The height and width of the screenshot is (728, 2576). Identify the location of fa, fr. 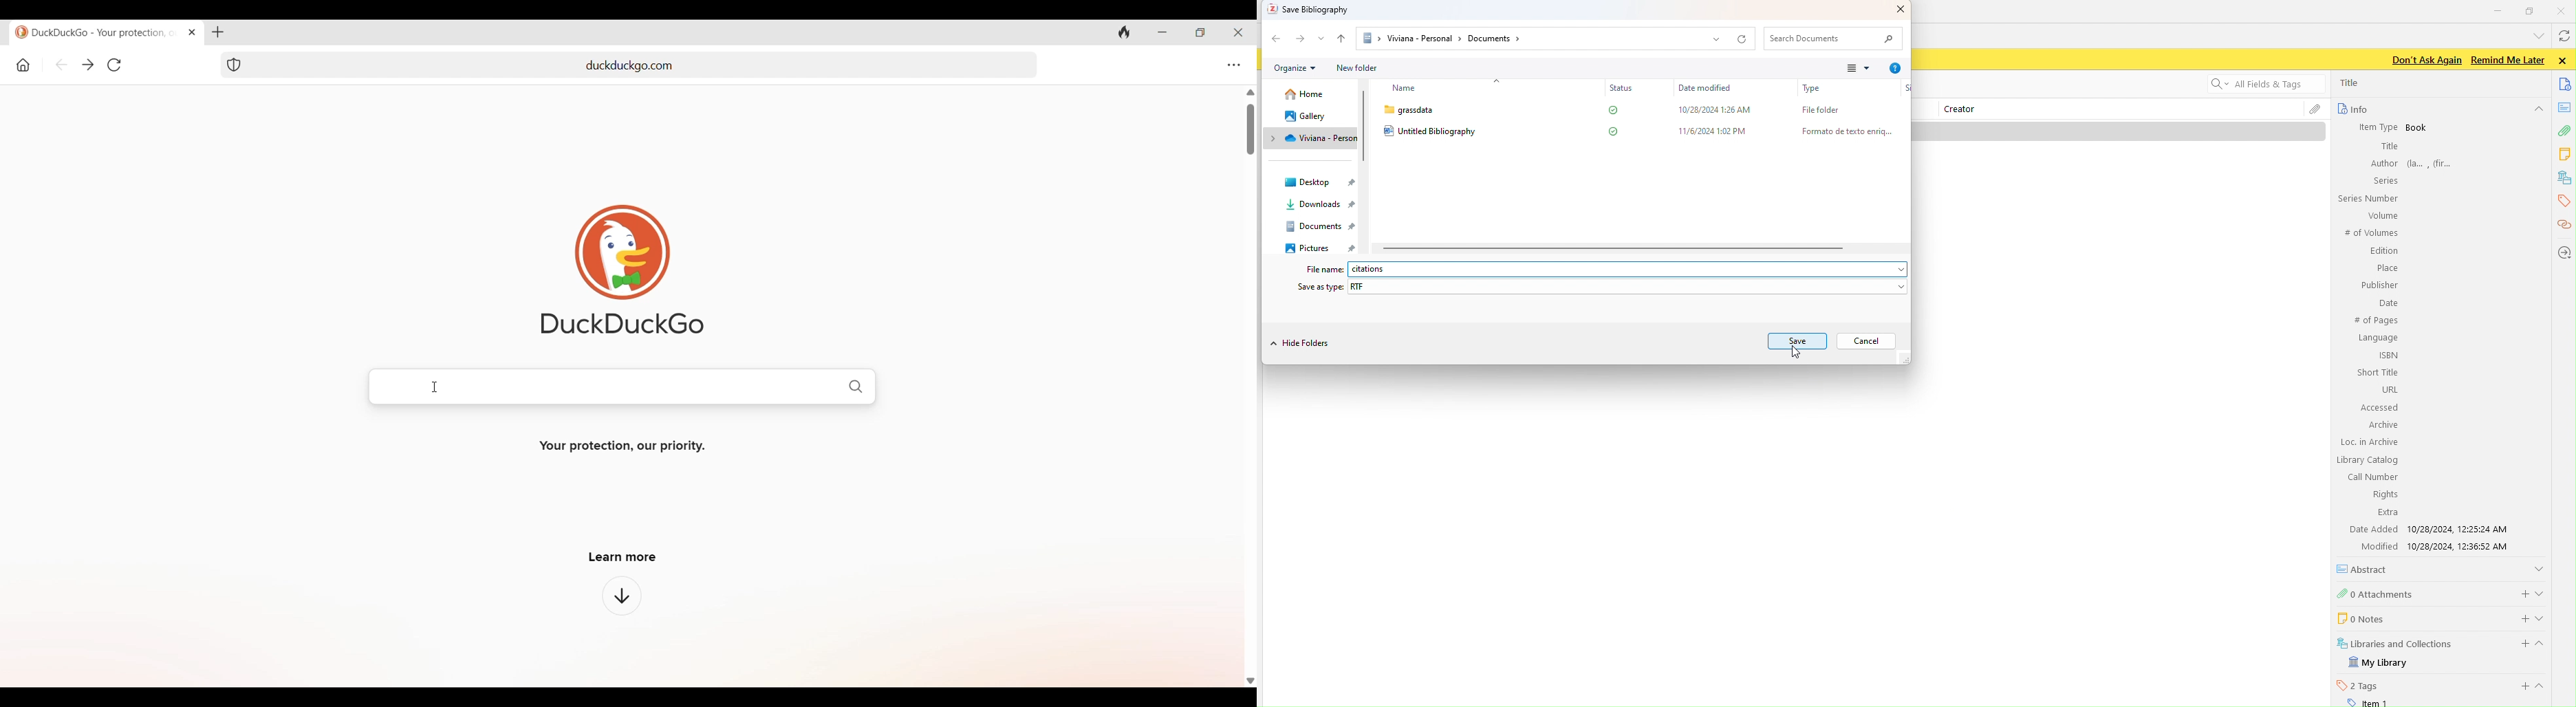
(2434, 162).